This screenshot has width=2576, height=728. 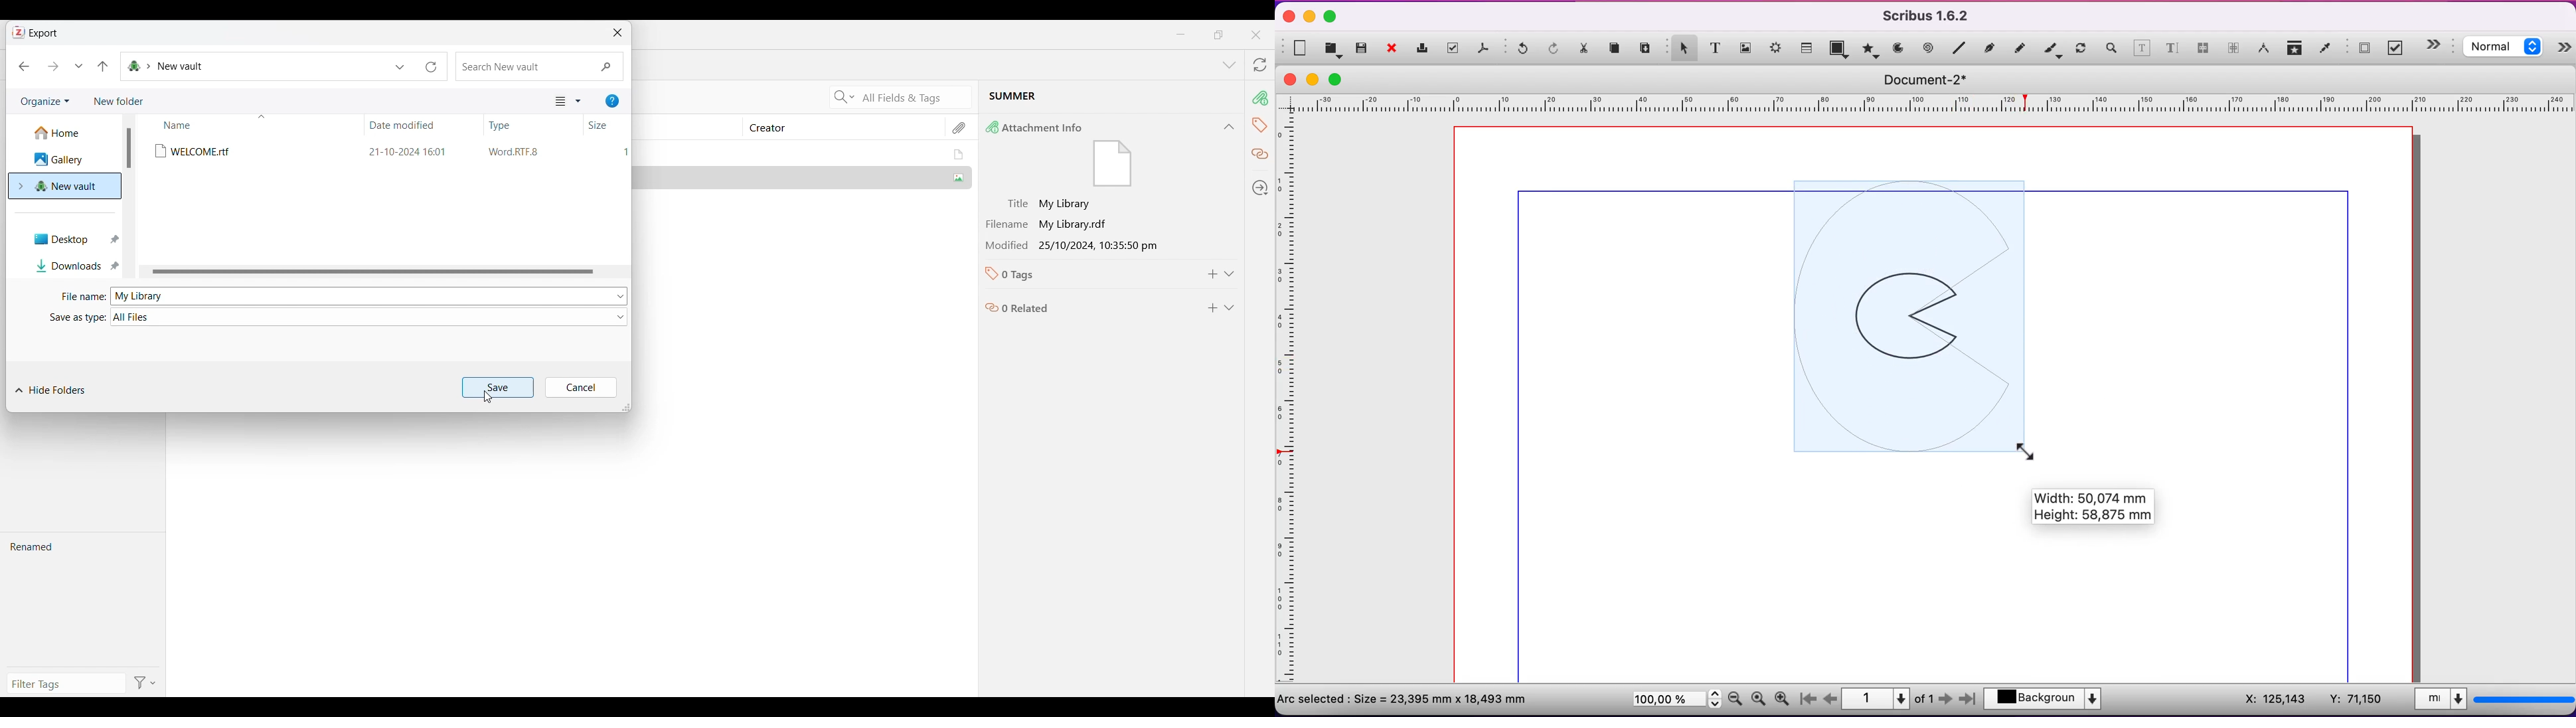 I want to click on width and height, so click(x=2103, y=510).